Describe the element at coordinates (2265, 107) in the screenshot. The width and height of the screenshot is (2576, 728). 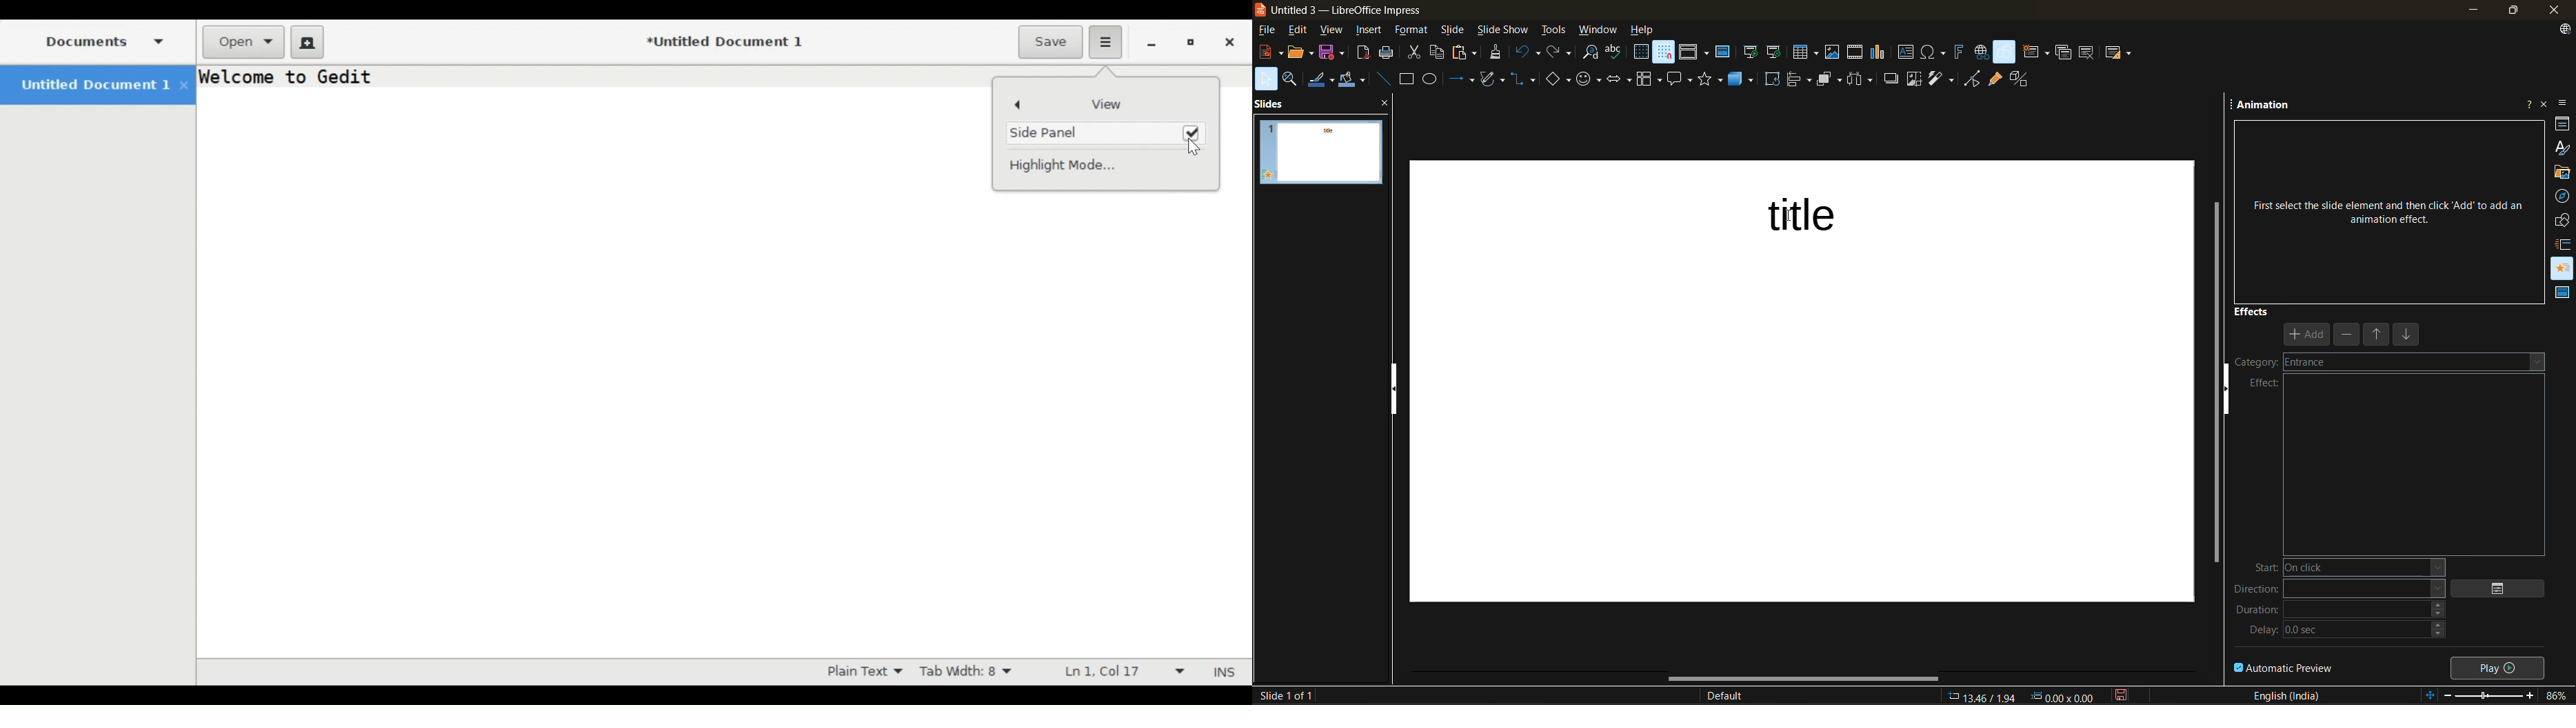
I see `animation` at that location.